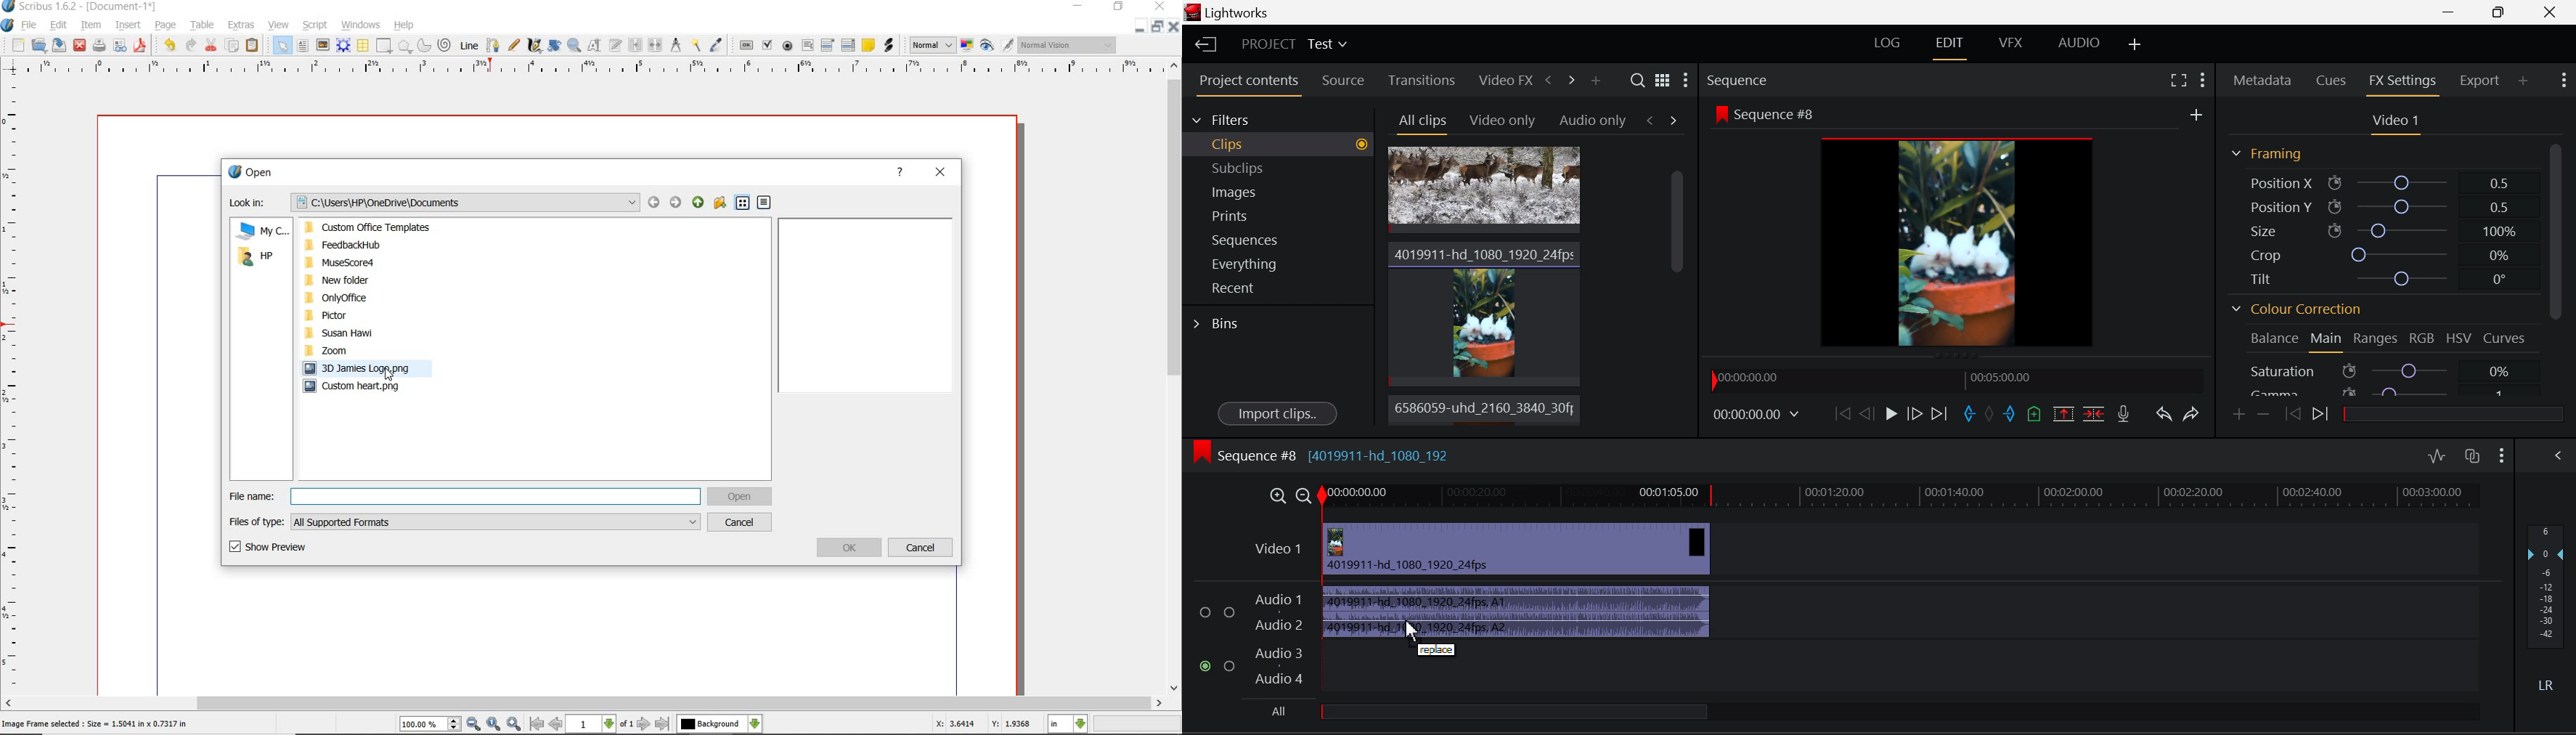 The height and width of the screenshot is (756, 2576). Describe the element at coordinates (435, 203) in the screenshot. I see `Look in` at that location.